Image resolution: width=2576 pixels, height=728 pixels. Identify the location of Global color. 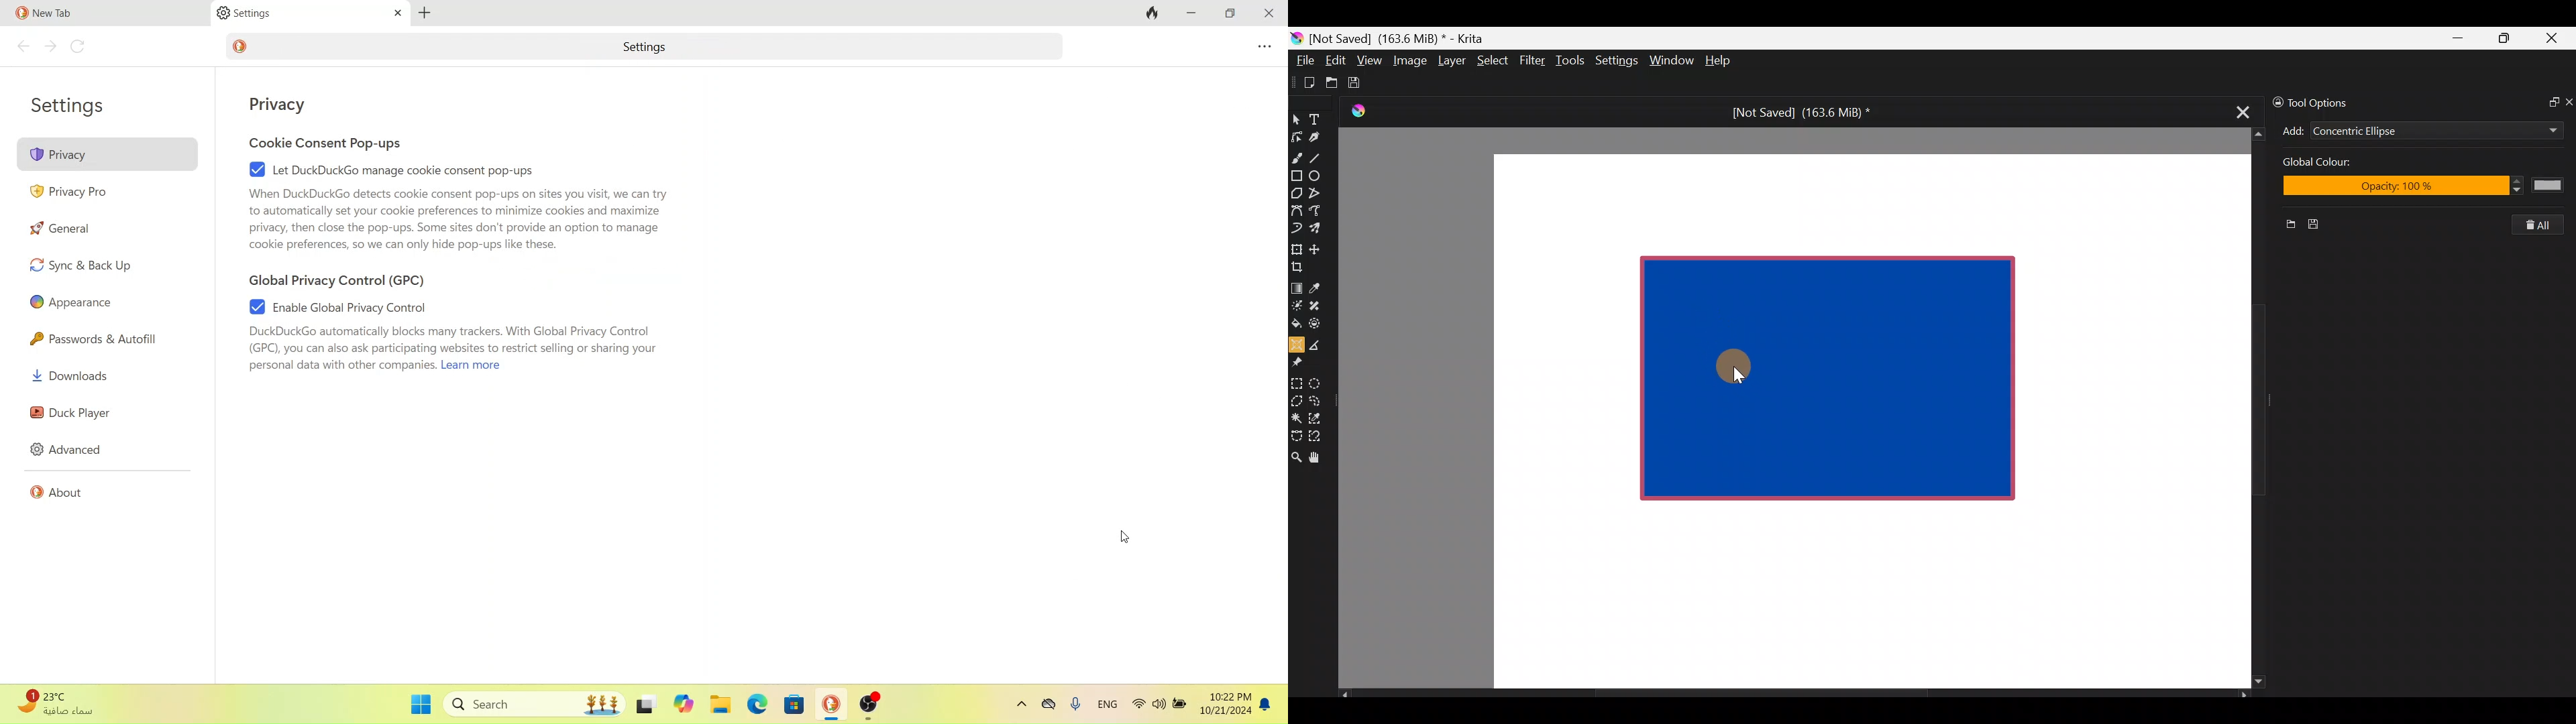
(2354, 164).